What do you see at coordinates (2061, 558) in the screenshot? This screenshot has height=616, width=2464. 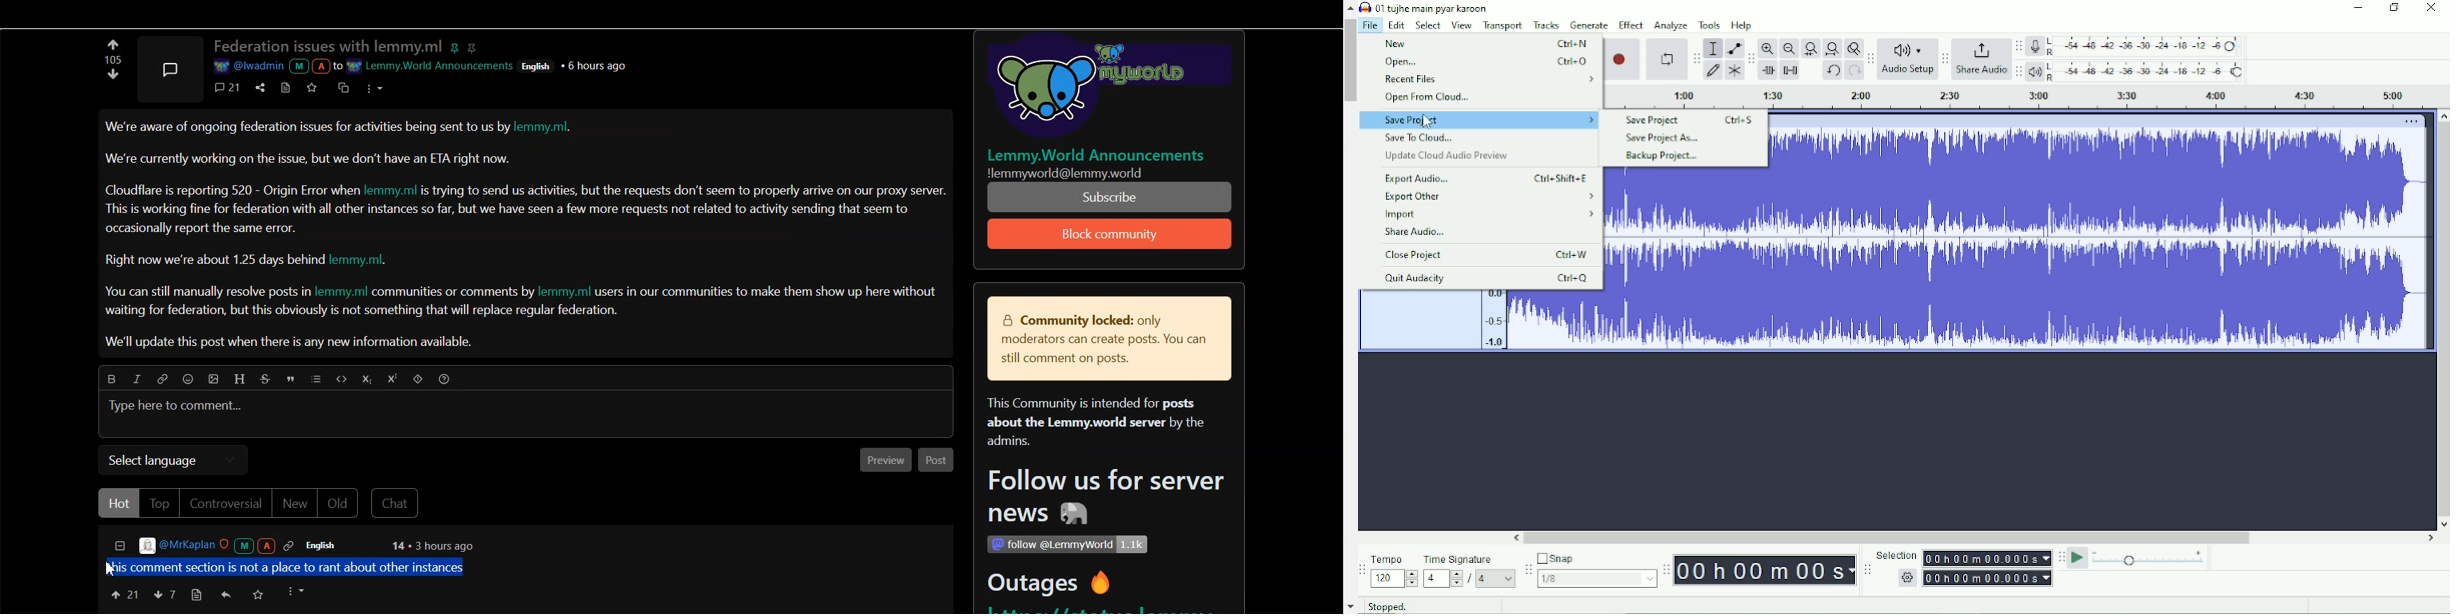 I see `Audacity play-at-speed toolbar` at bounding box center [2061, 558].